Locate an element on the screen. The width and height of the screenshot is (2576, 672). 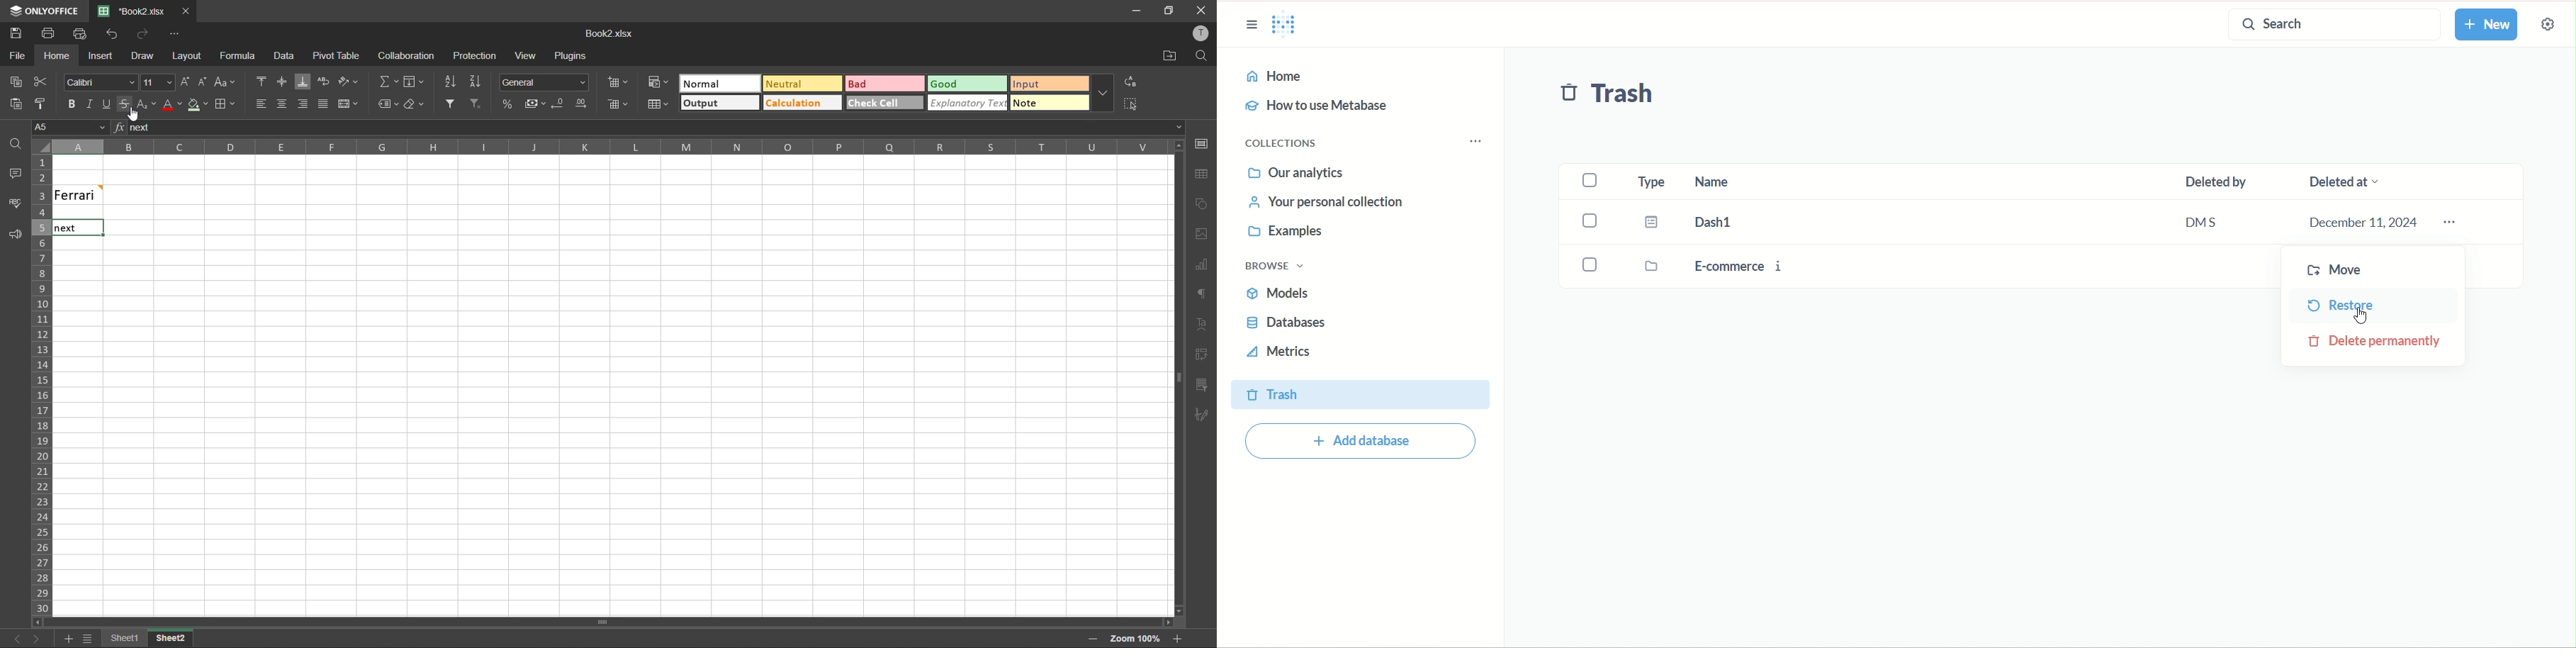
clear filter is located at coordinates (476, 105).